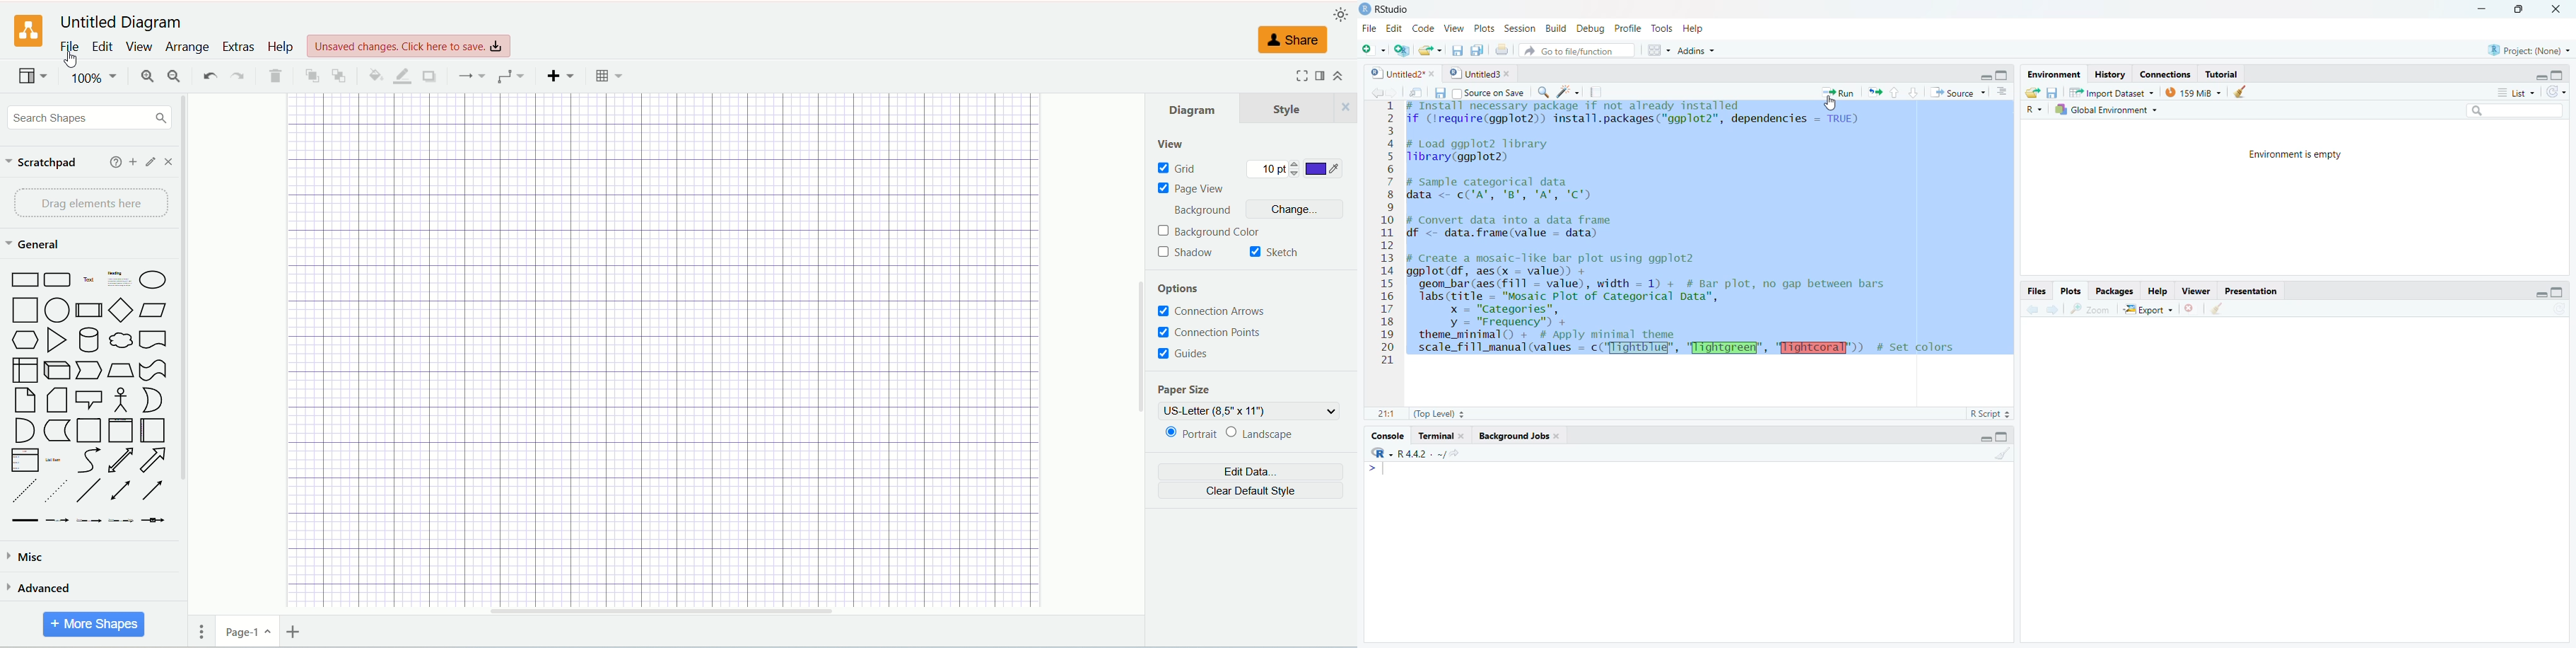 This screenshot has height=672, width=2576. Describe the element at coordinates (2220, 74) in the screenshot. I see `Tutorial` at that location.